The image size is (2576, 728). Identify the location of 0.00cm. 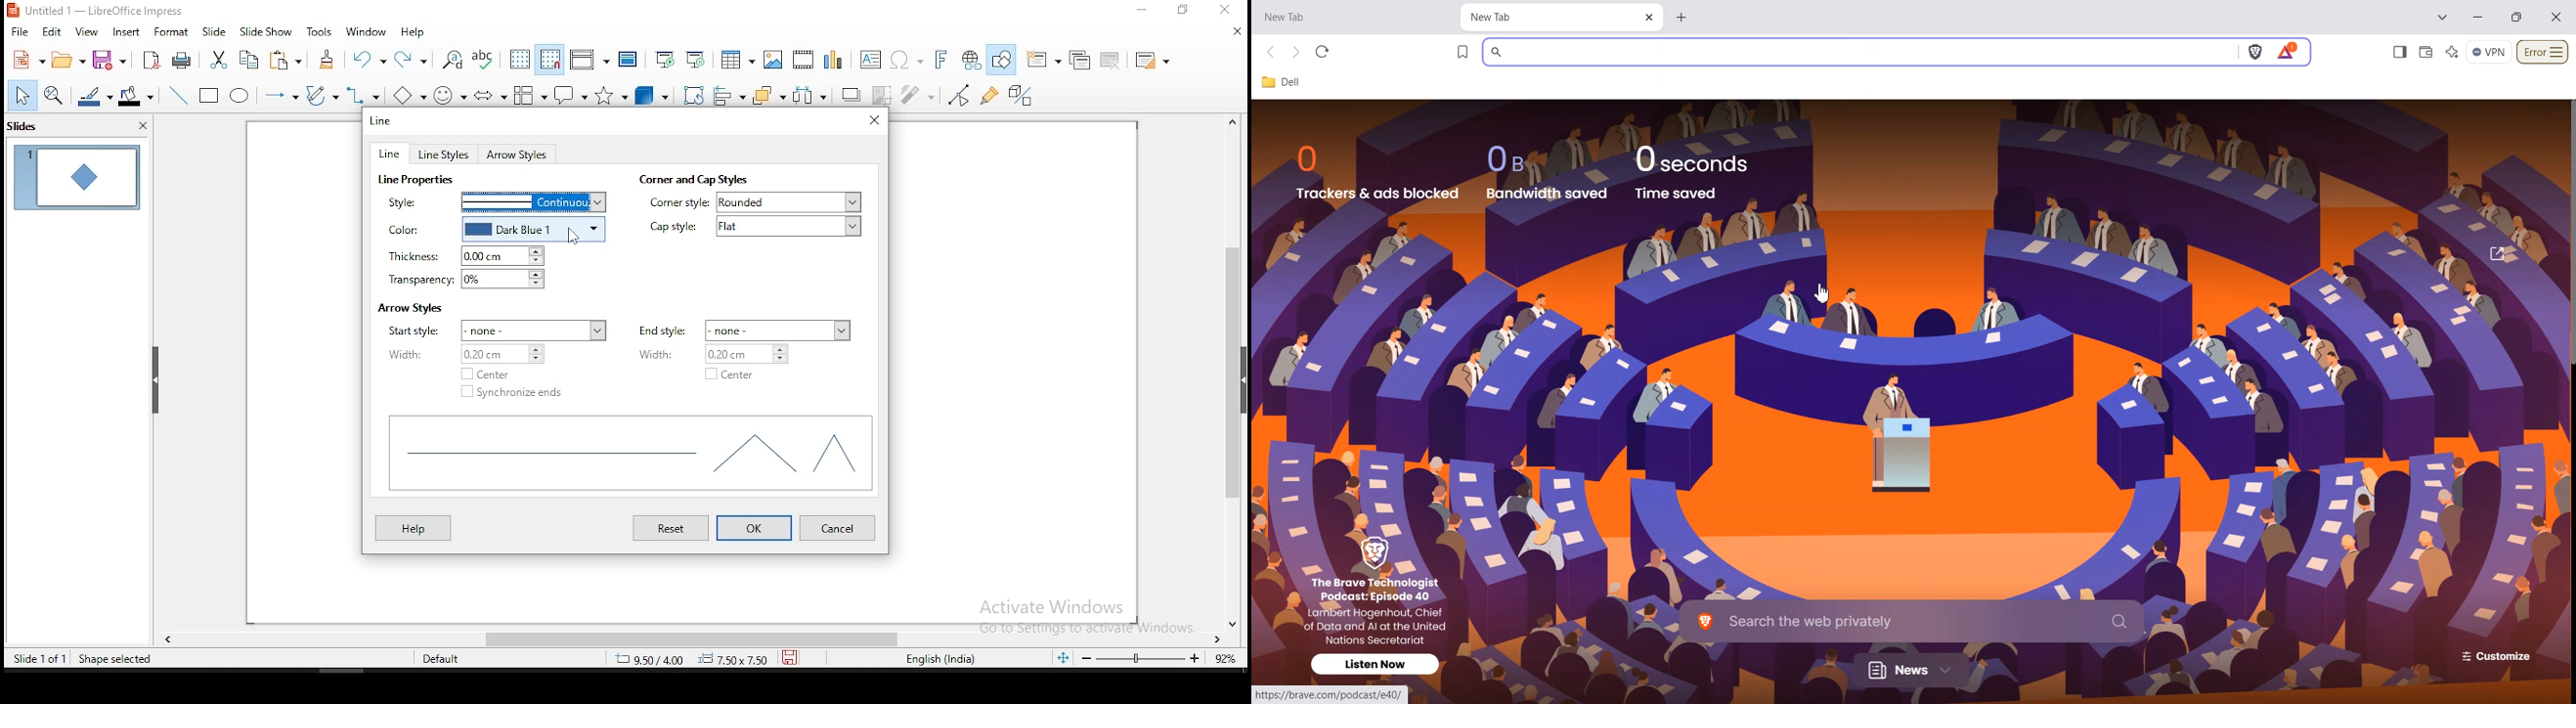
(507, 255).